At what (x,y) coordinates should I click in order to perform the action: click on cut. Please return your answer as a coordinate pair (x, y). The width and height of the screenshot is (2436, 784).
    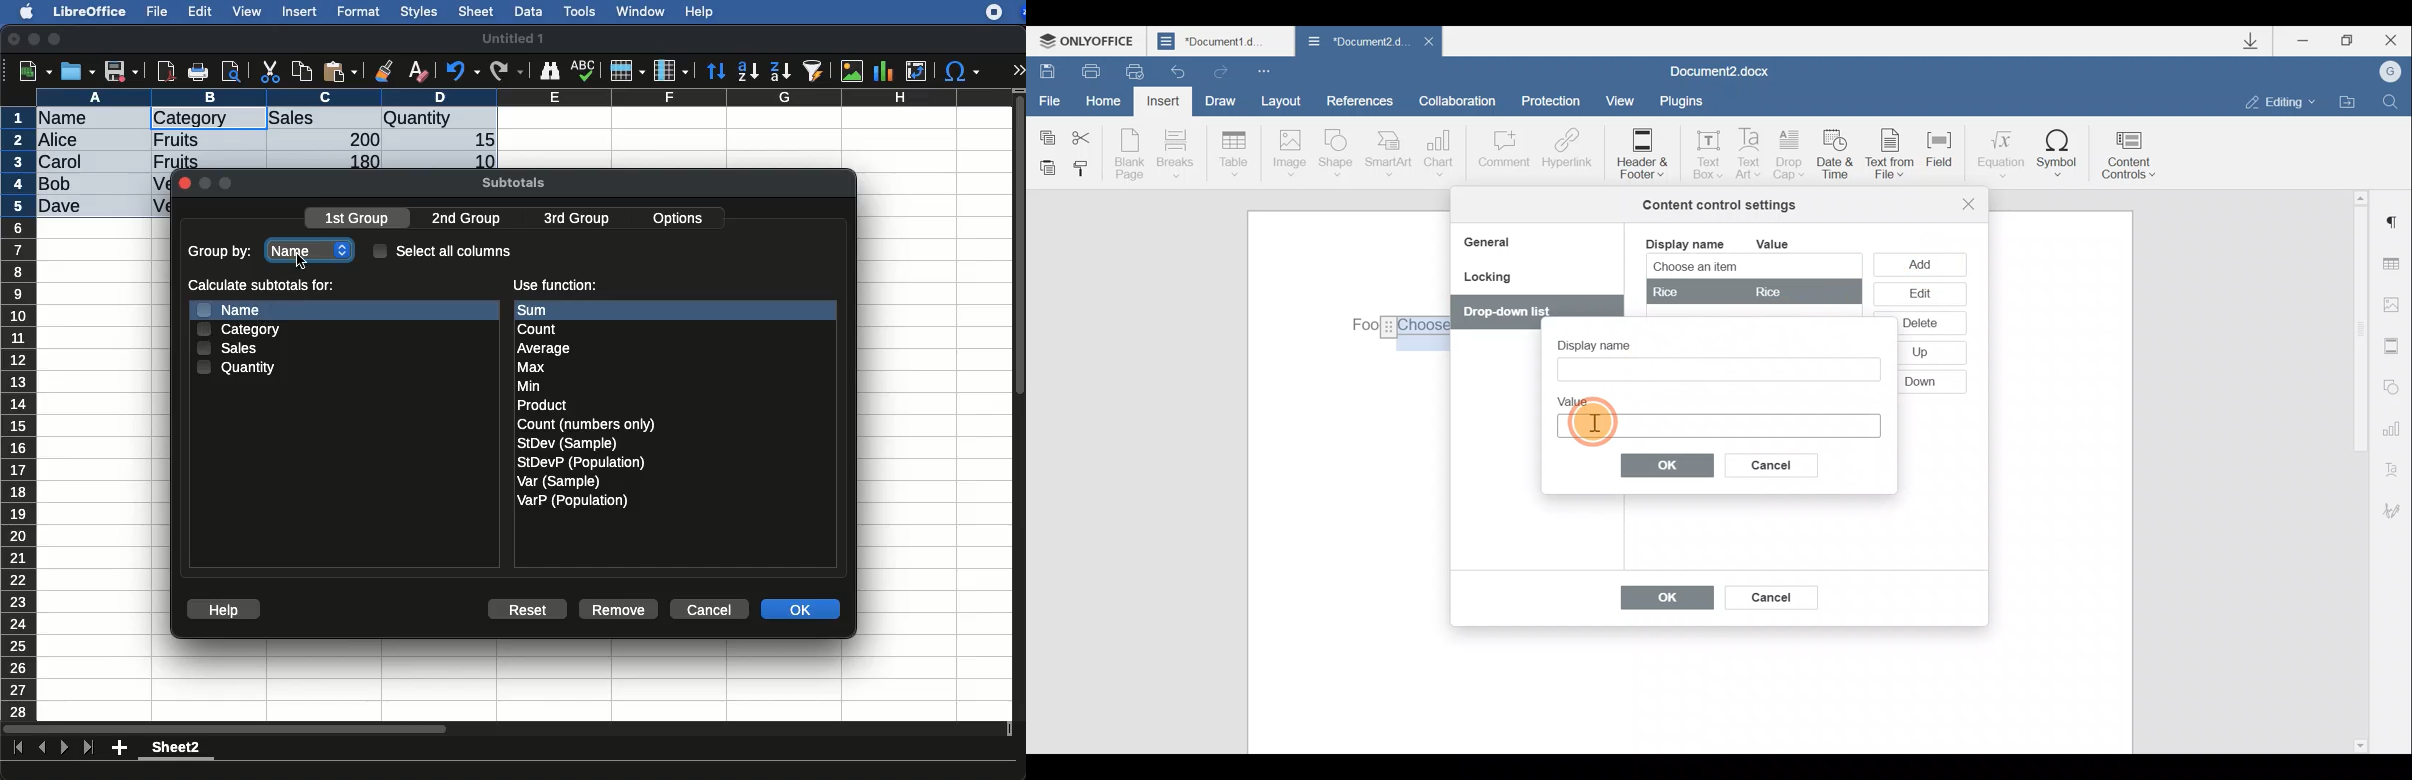
    Looking at the image, I should click on (271, 71).